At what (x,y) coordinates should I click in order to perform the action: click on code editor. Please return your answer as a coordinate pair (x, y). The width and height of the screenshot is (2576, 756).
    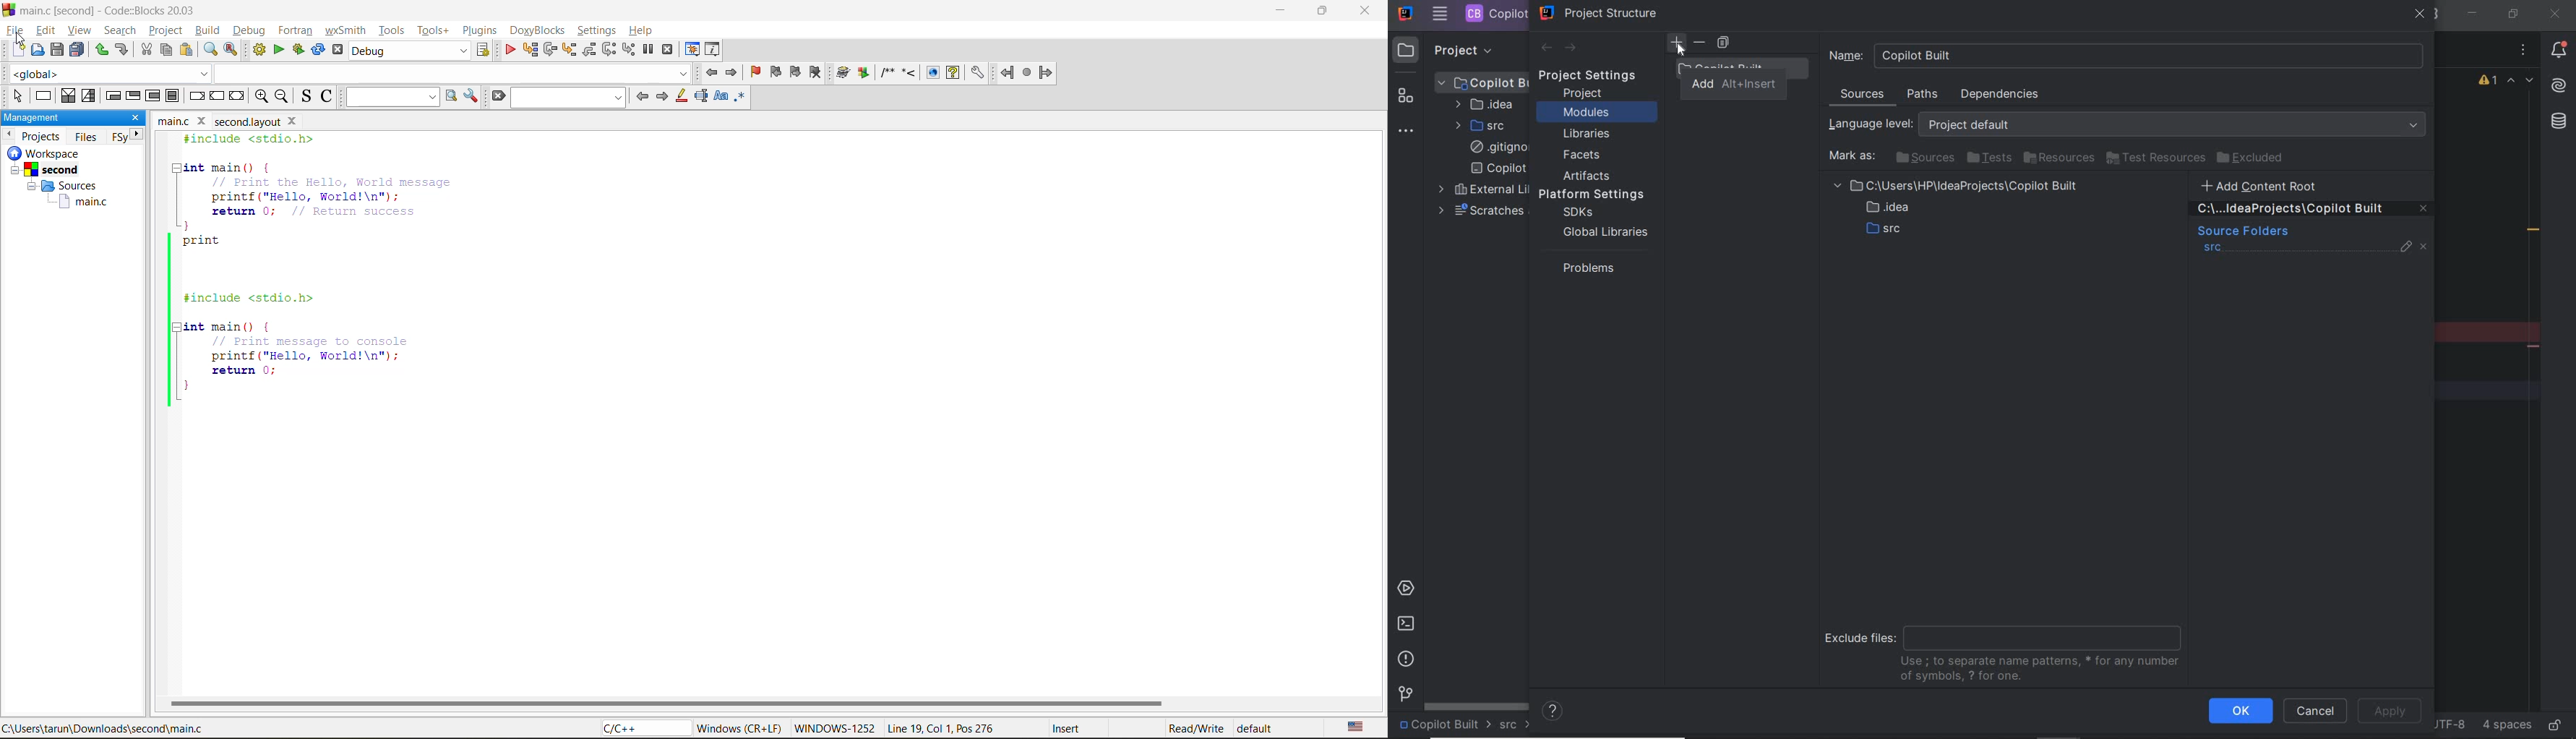
    Looking at the image, I should click on (365, 270).